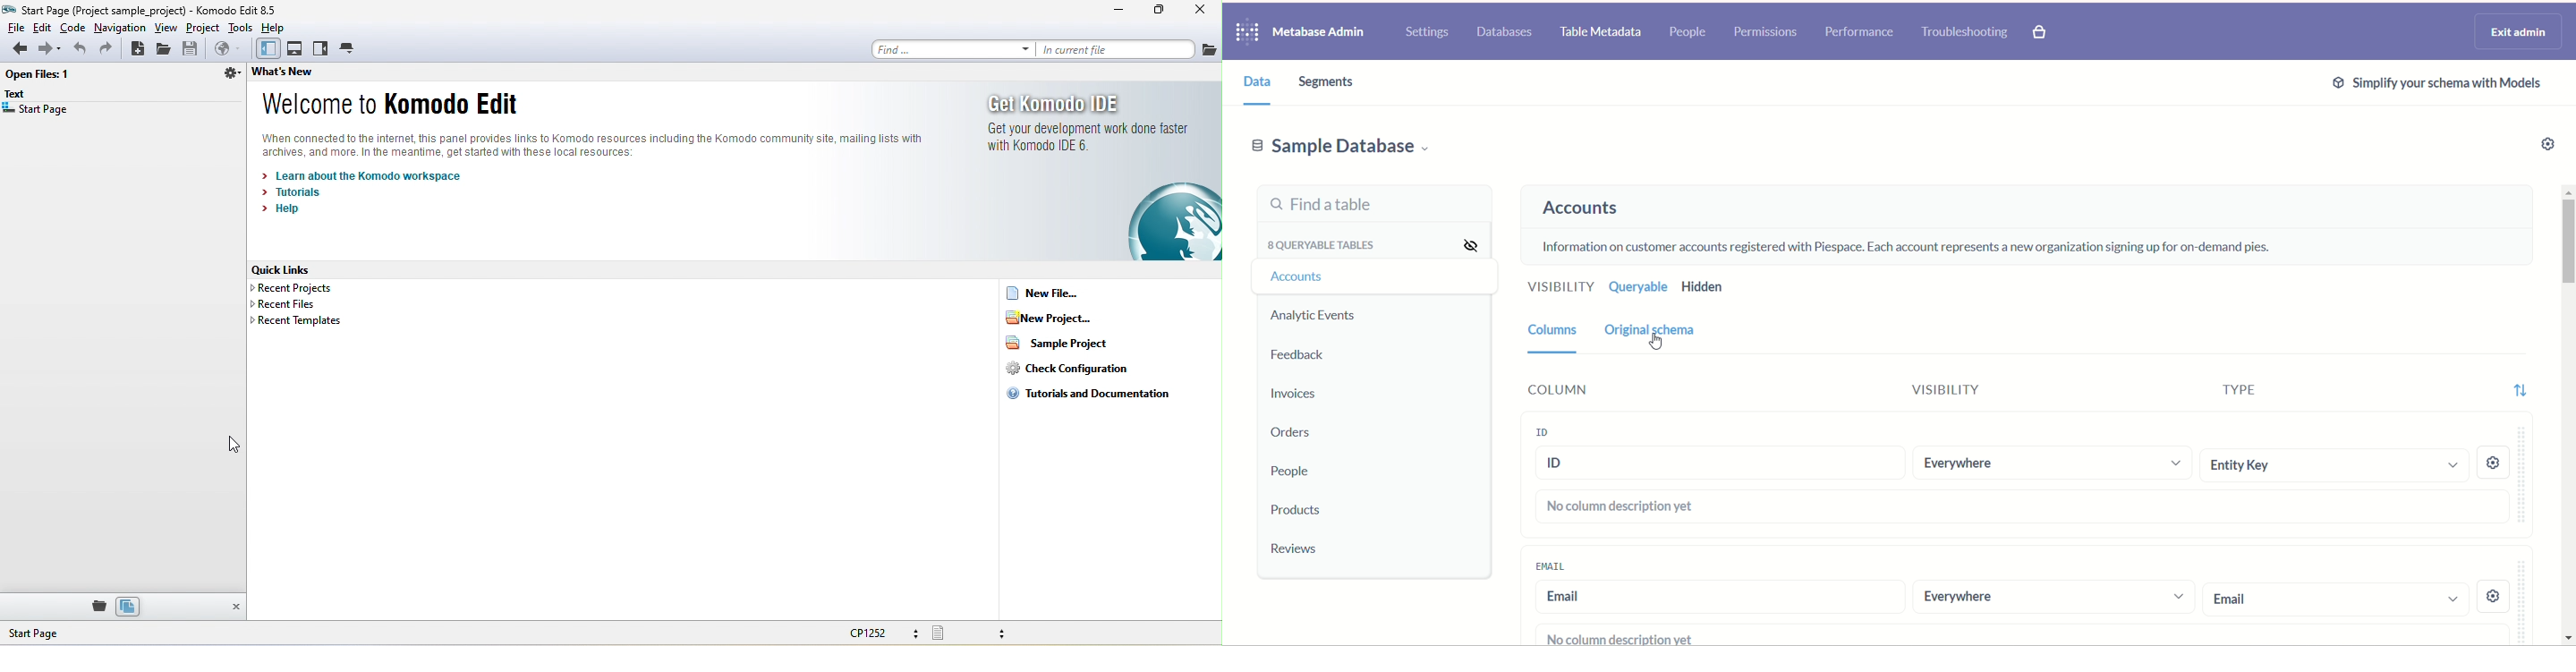 The image size is (2576, 672). What do you see at coordinates (1719, 597) in the screenshot?
I see `email` at bounding box center [1719, 597].